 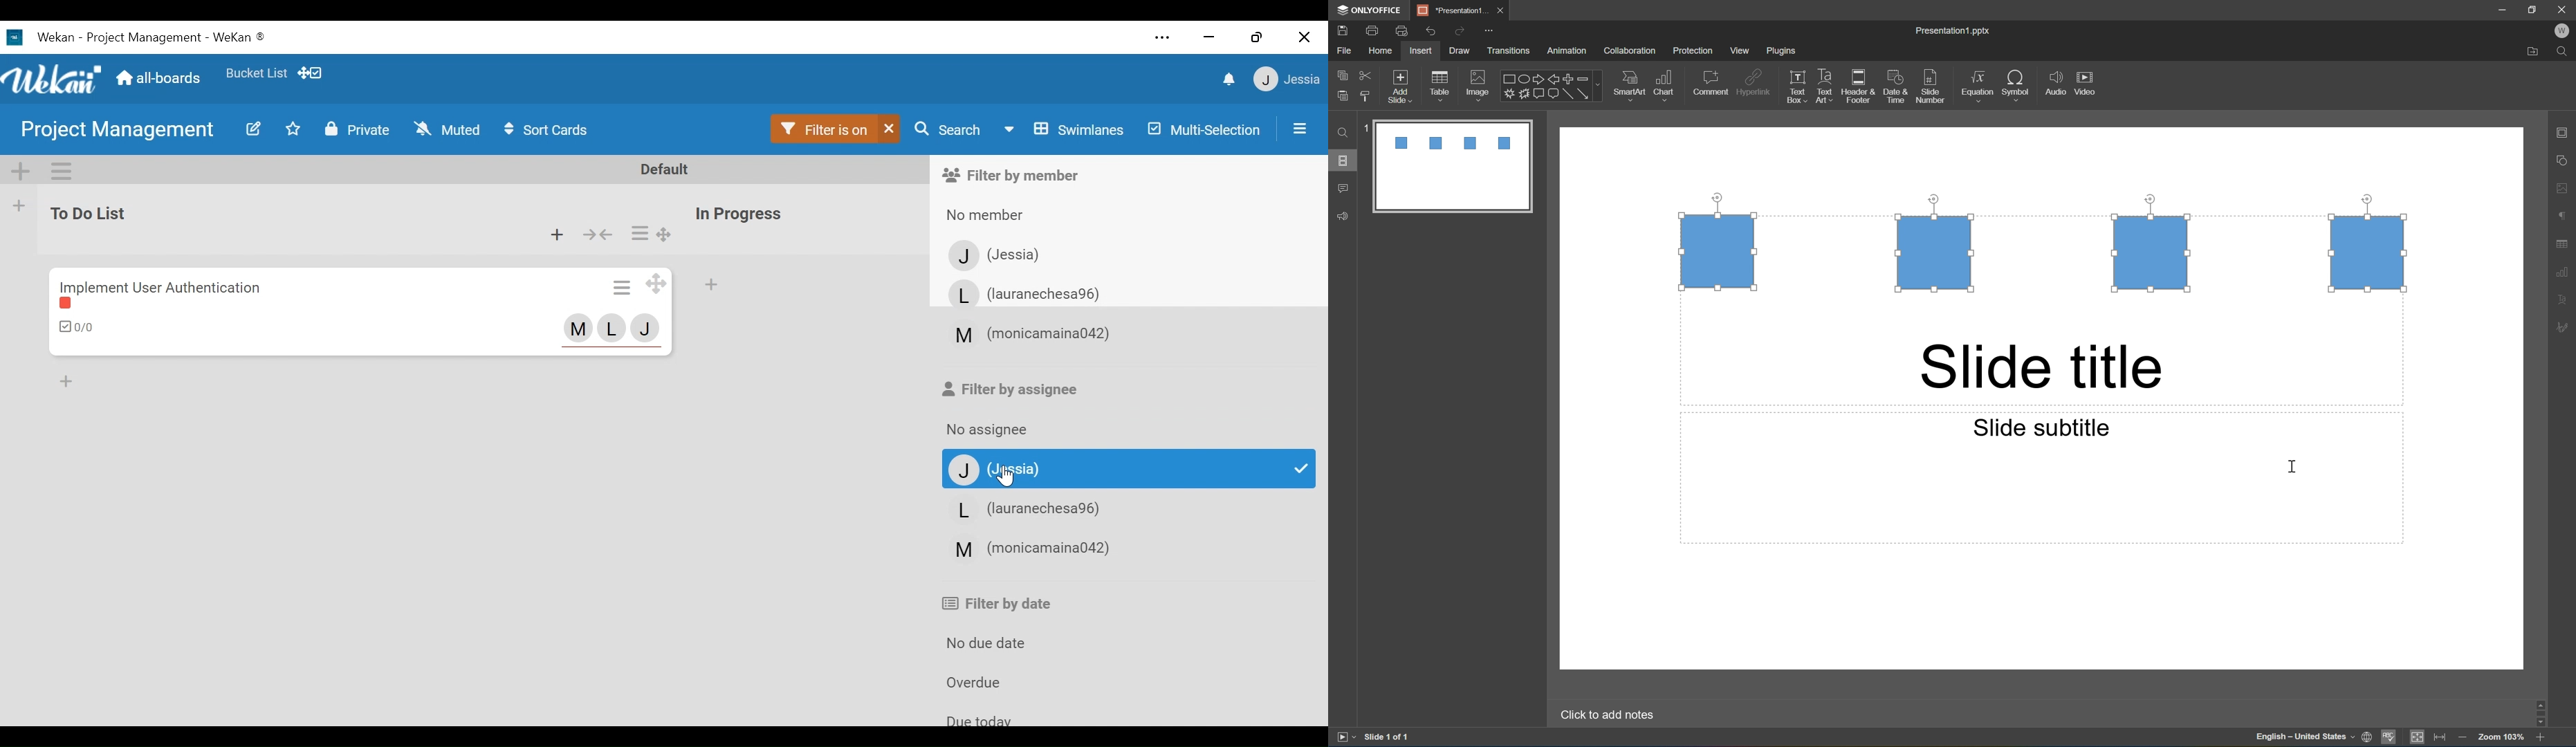 I want to click on Filter by date, so click(x=1004, y=604).